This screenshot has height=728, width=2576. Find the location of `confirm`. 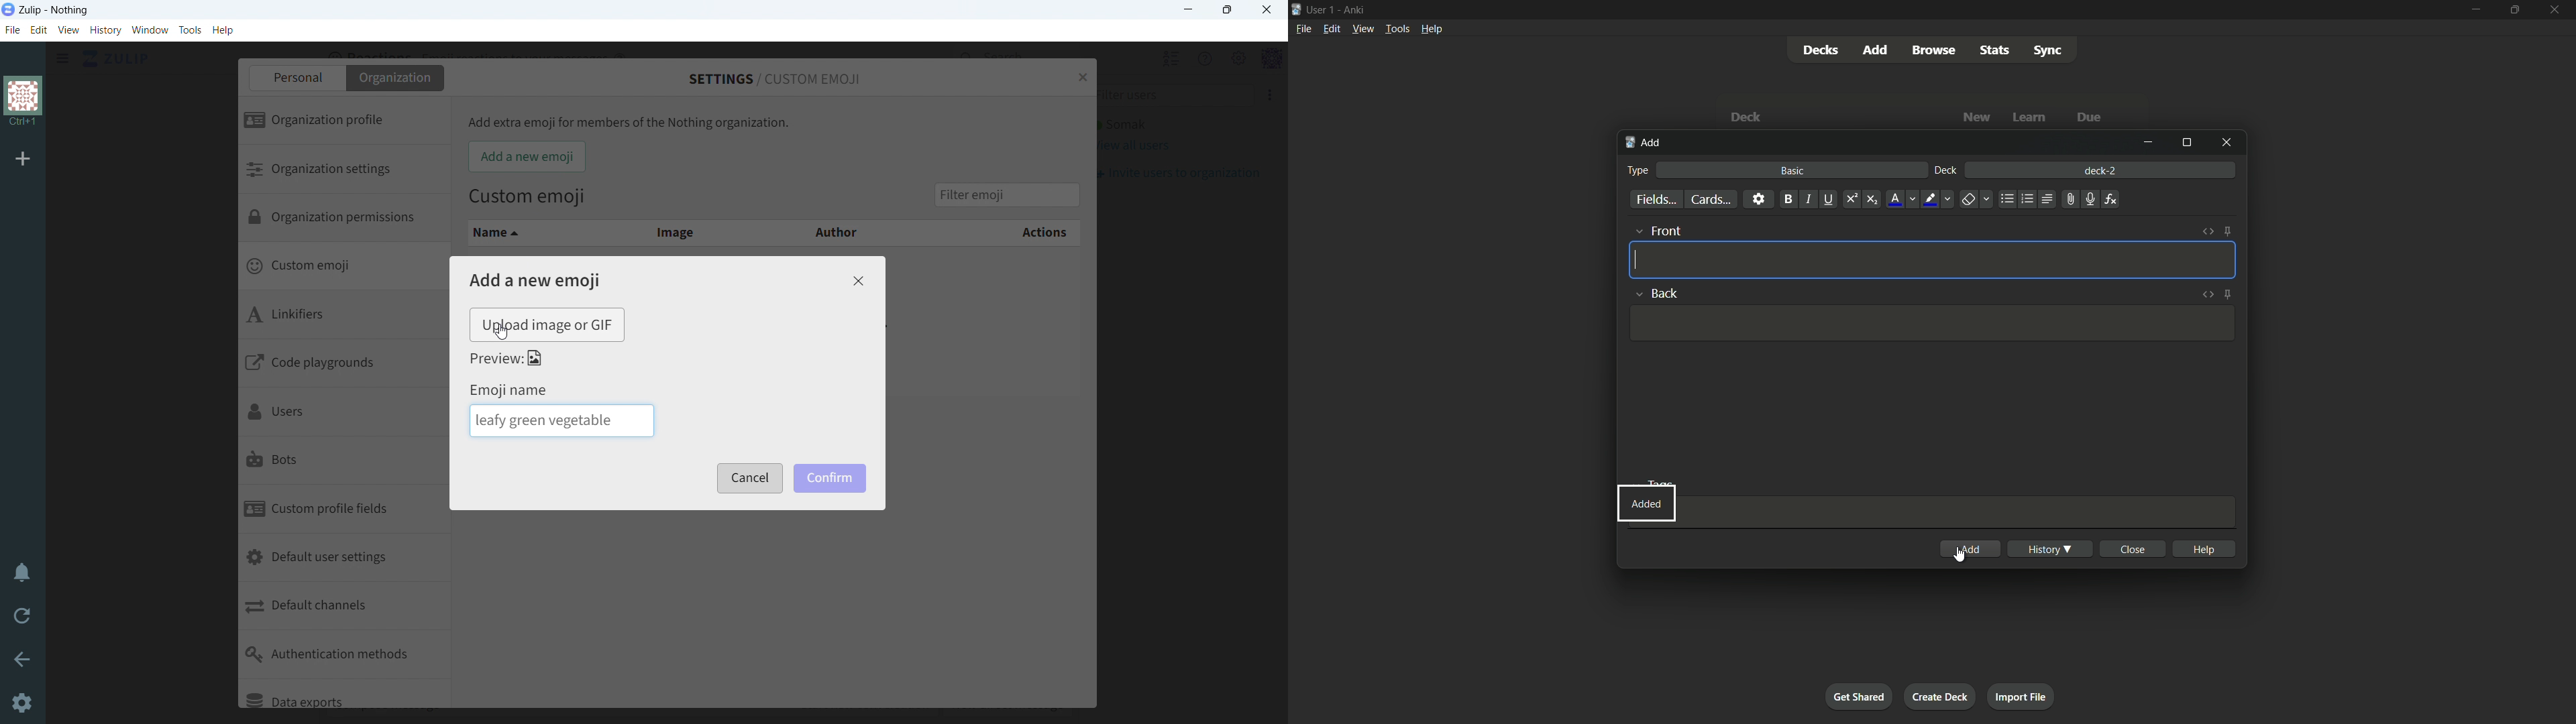

confirm is located at coordinates (829, 478).